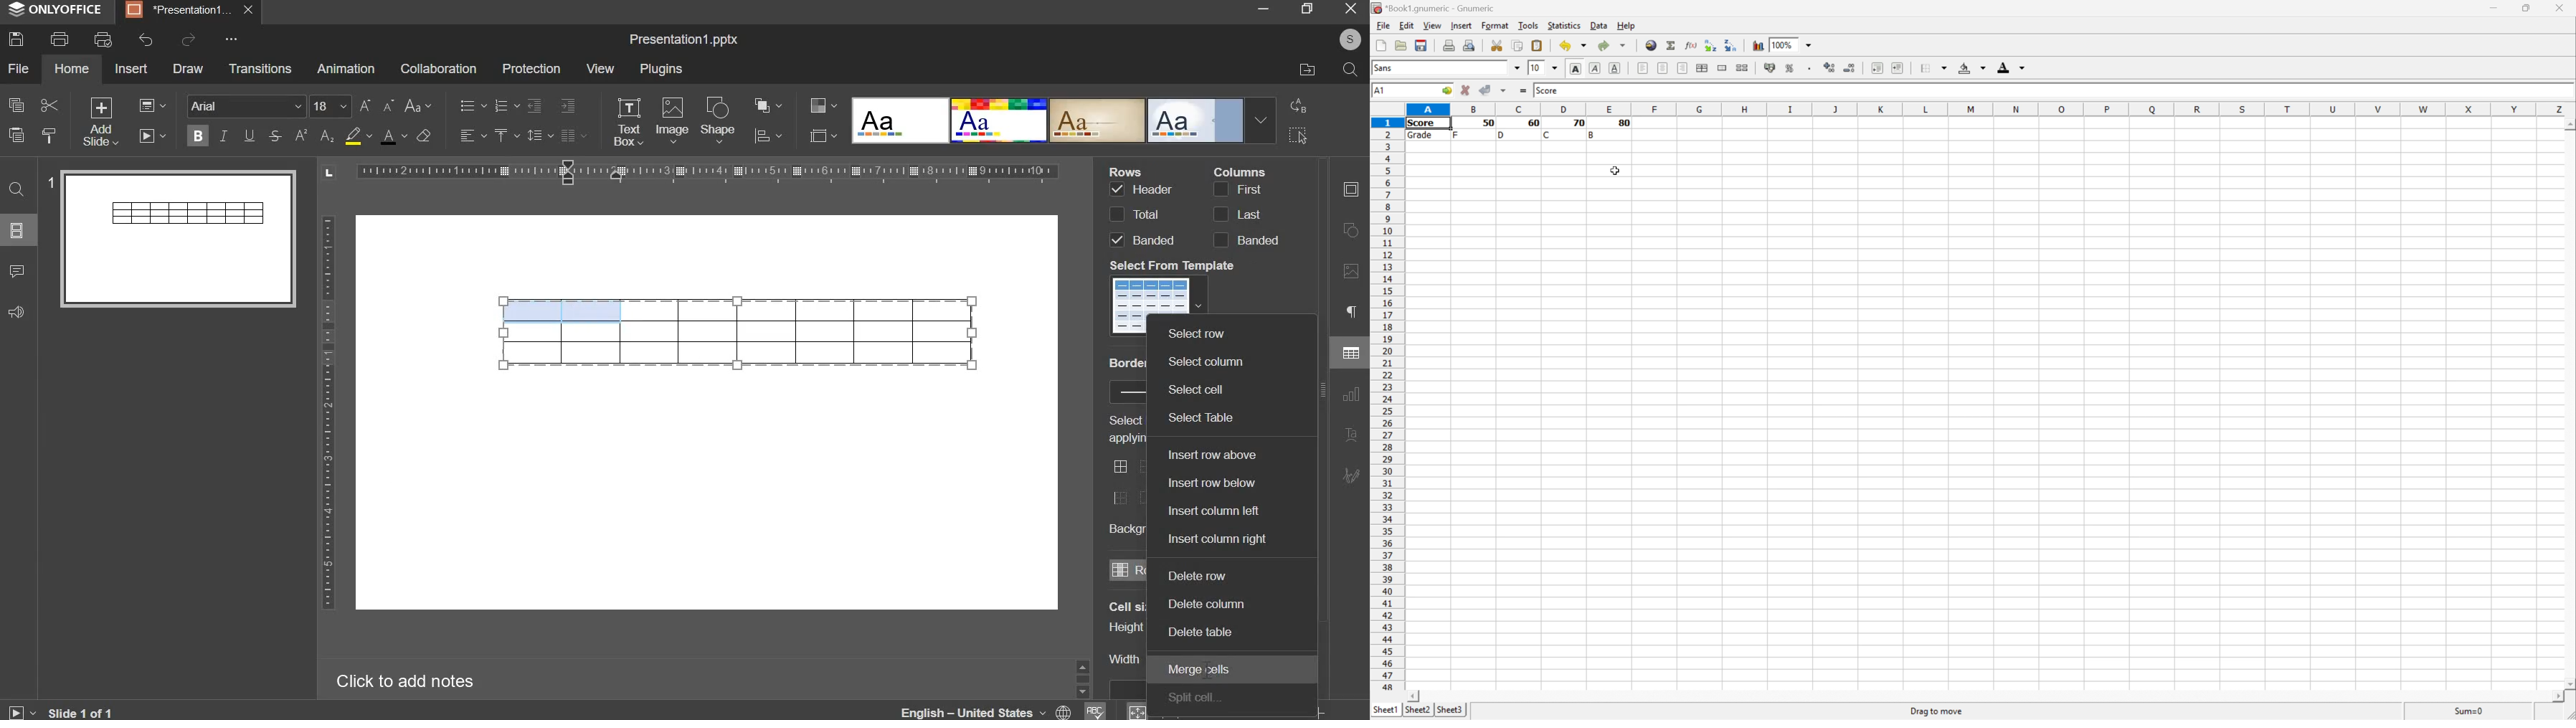 Image resolution: width=2576 pixels, height=728 pixels. I want to click on 80, so click(1625, 124).